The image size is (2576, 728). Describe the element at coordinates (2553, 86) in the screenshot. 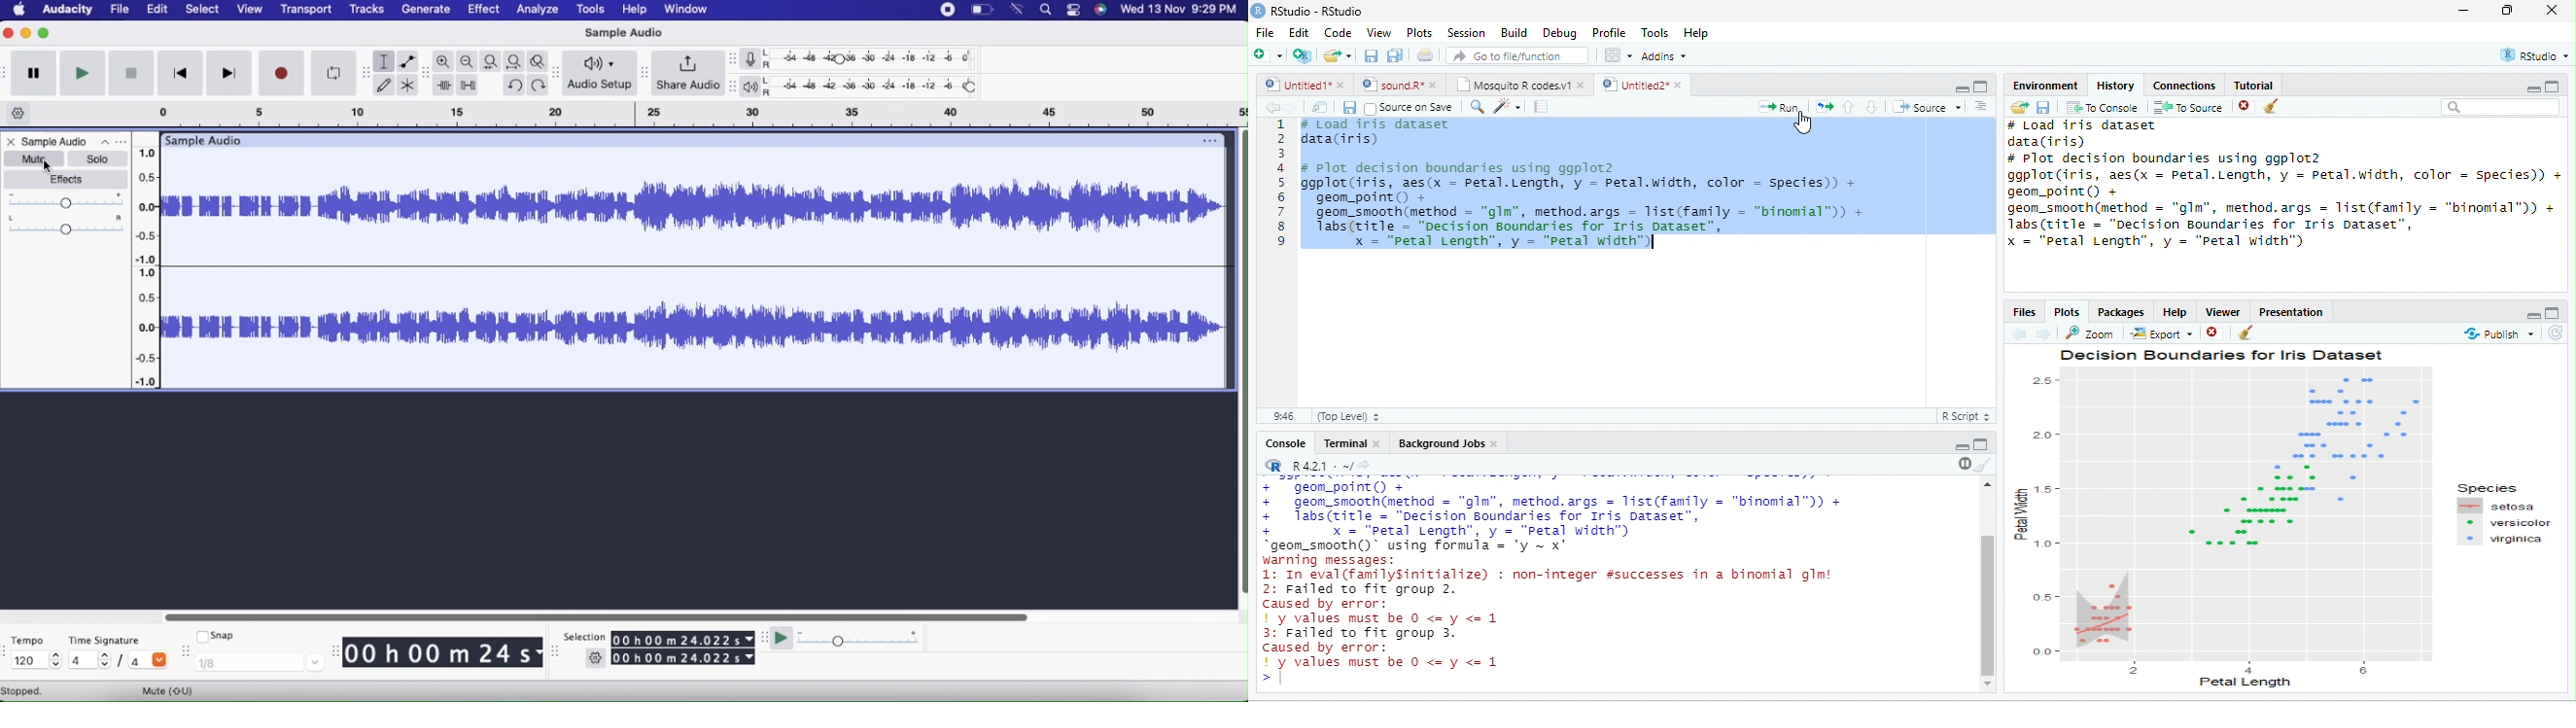

I see `maximize` at that location.